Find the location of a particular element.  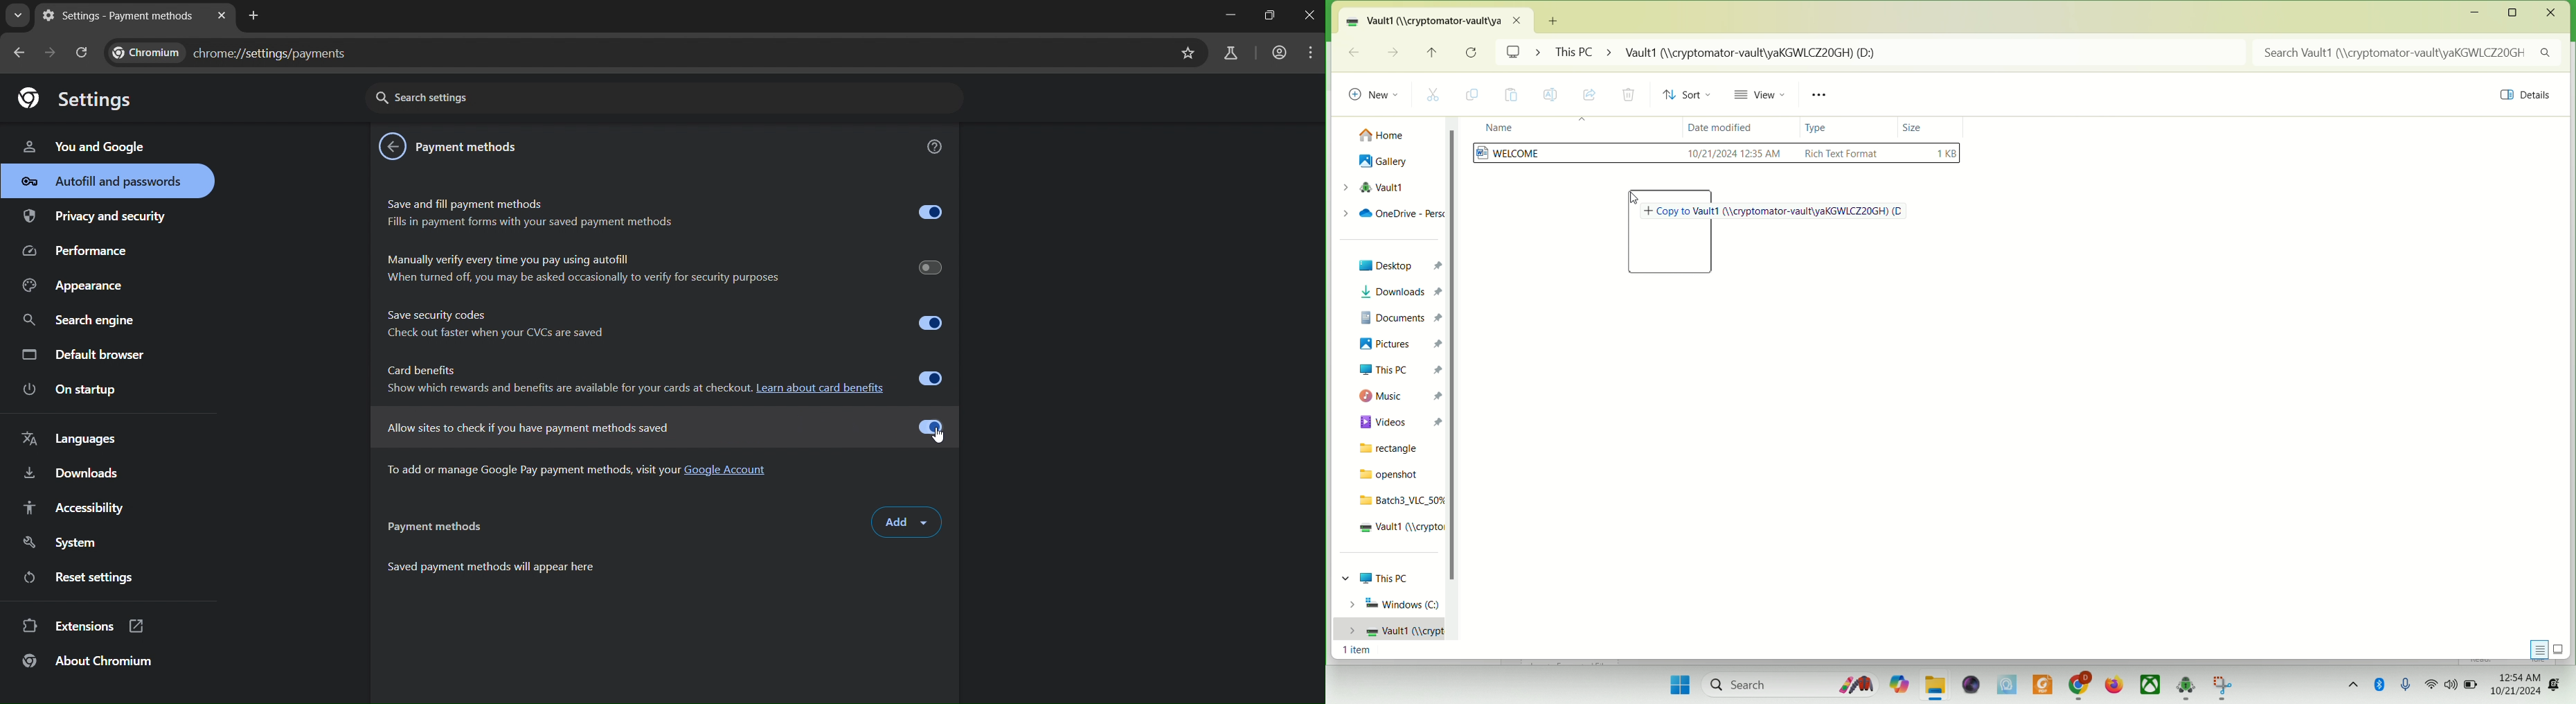

minimize is located at coordinates (1228, 15).